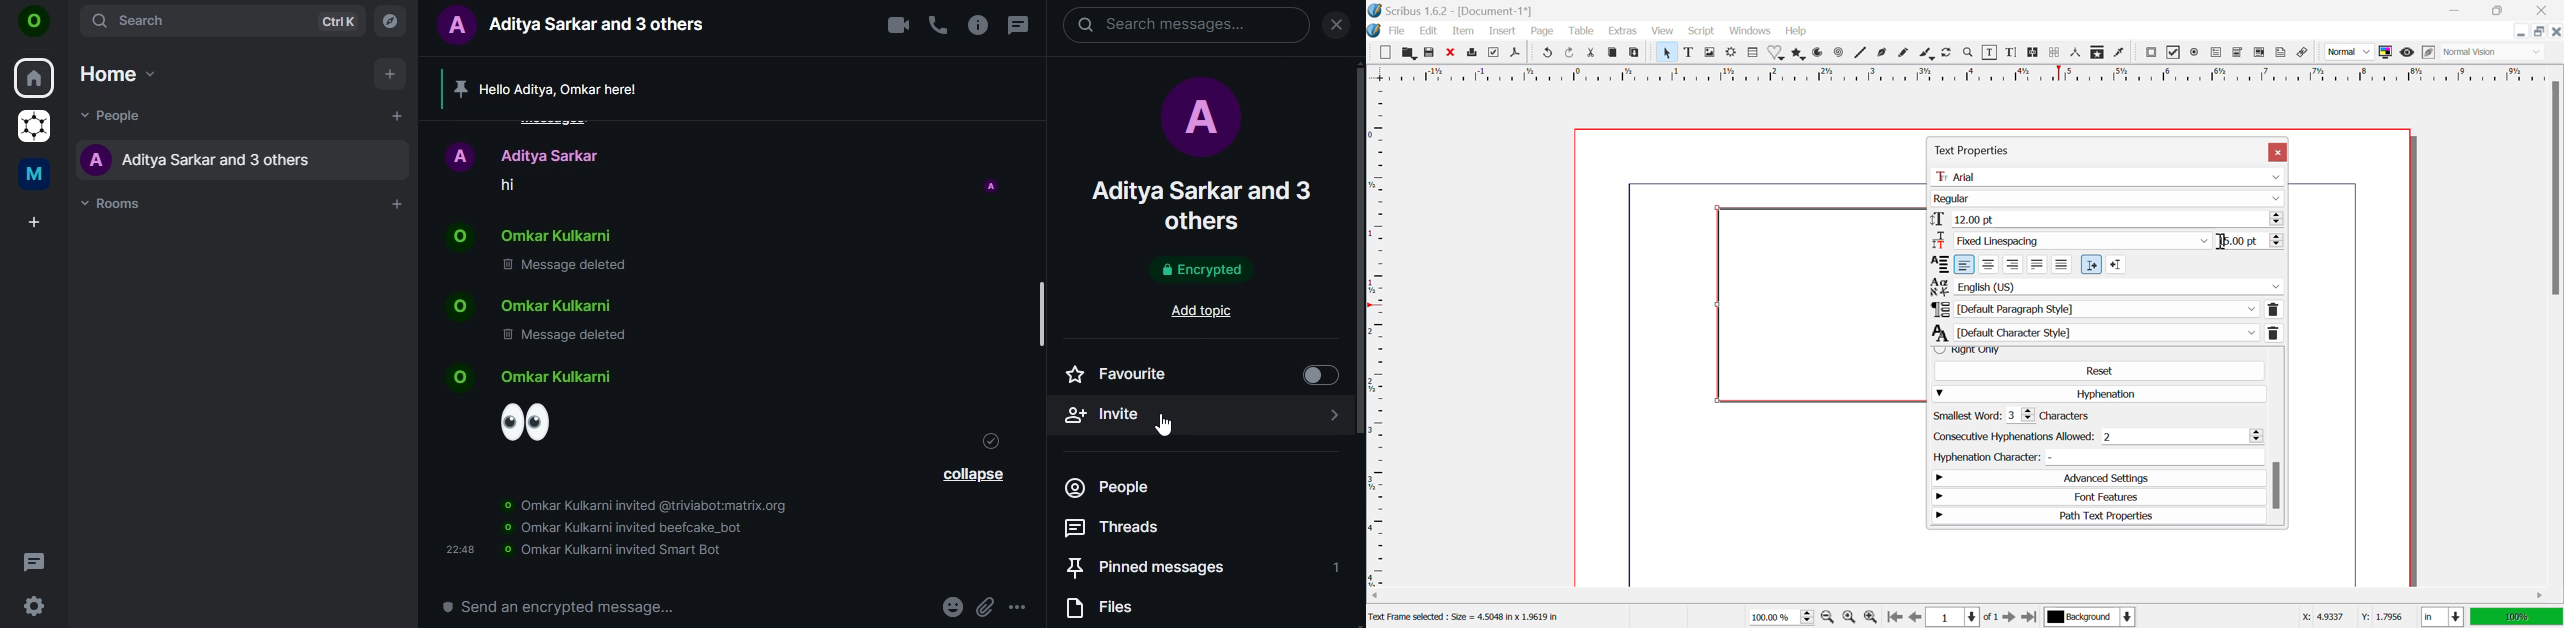 The width and height of the screenshot is (2576, 644). What do you see at coordinates (32, 223) in the screenshot?
I see `create a space` at bounding box center [32, 223].